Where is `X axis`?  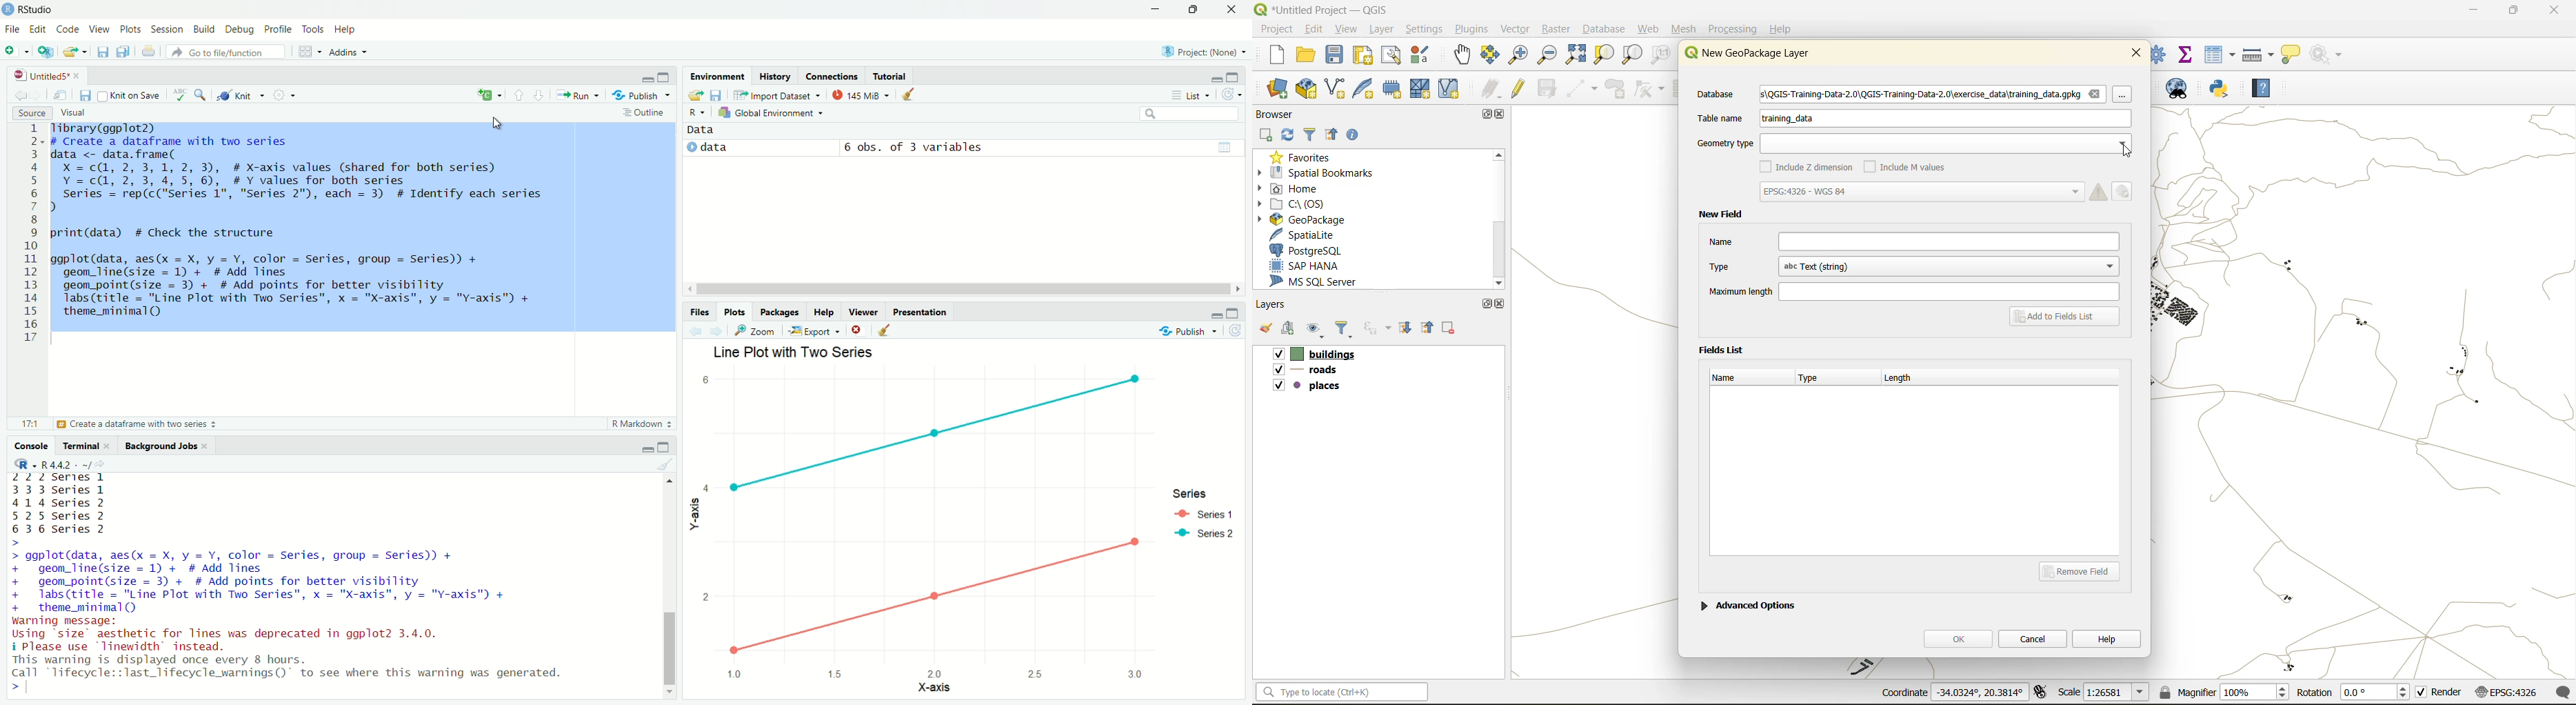
X axis is located at coordinates (927, 689).